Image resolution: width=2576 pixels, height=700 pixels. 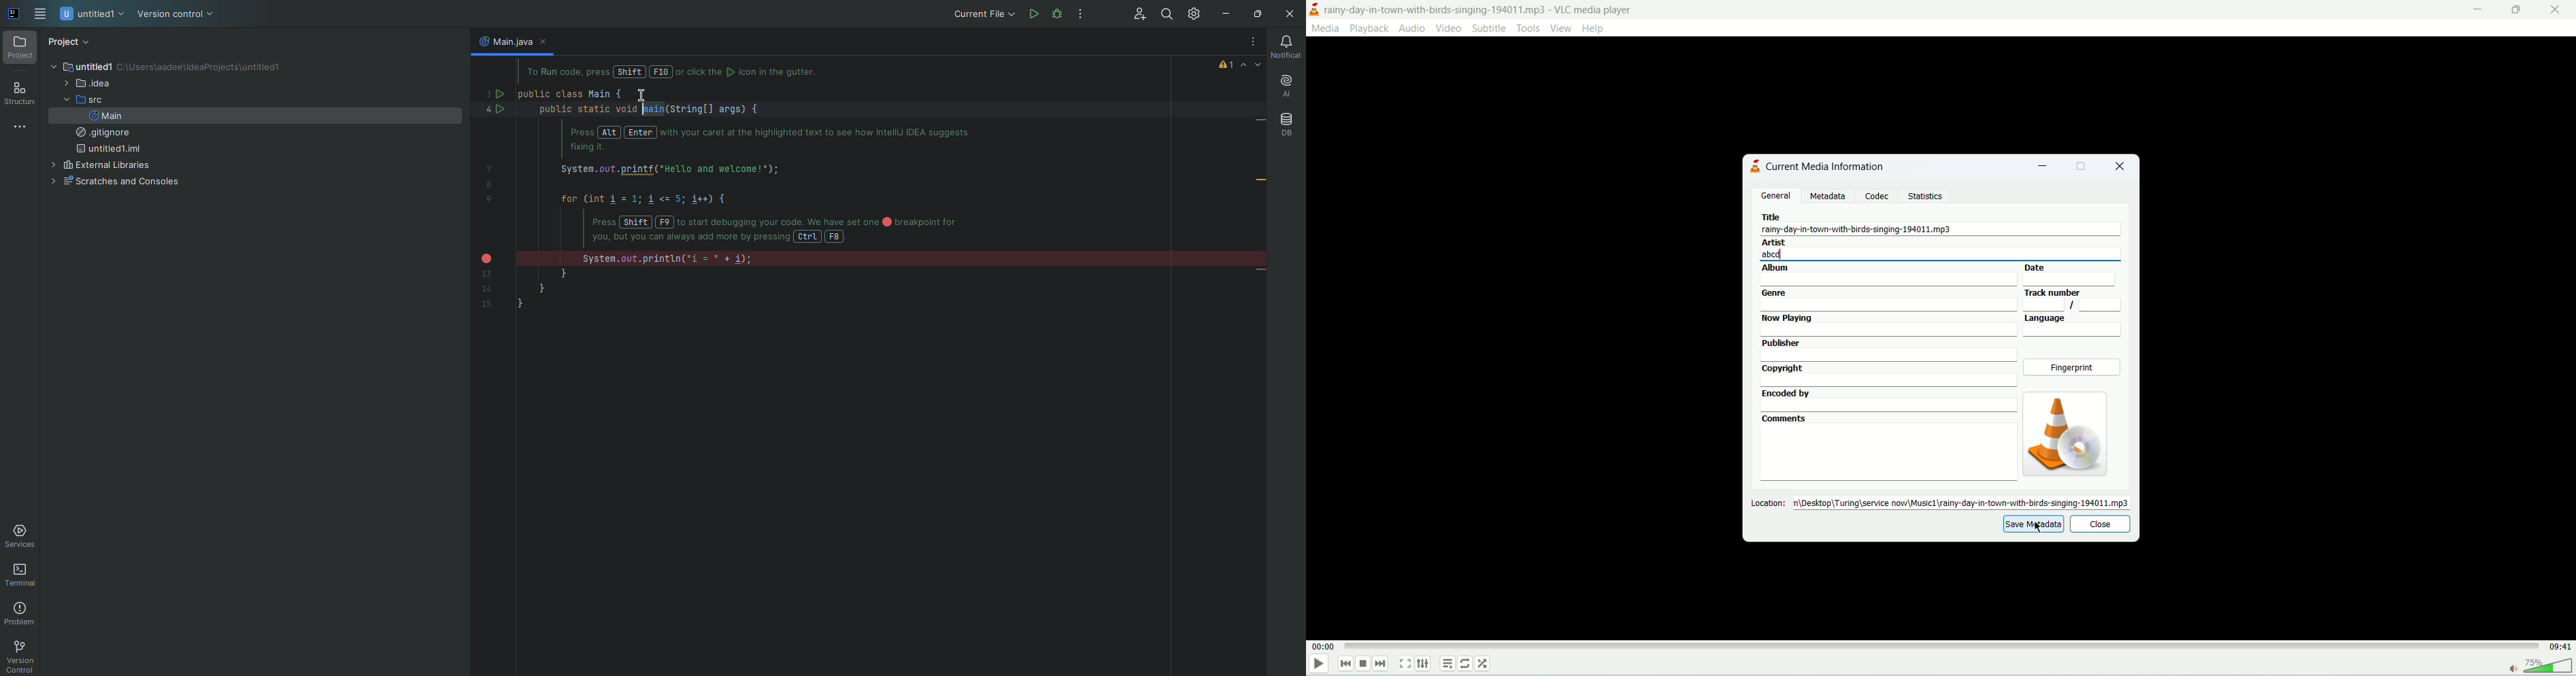 What do you see at coordinates (2032, 525) in the screenshot?
I see `save metadata` at bounding box center [2032, 525].